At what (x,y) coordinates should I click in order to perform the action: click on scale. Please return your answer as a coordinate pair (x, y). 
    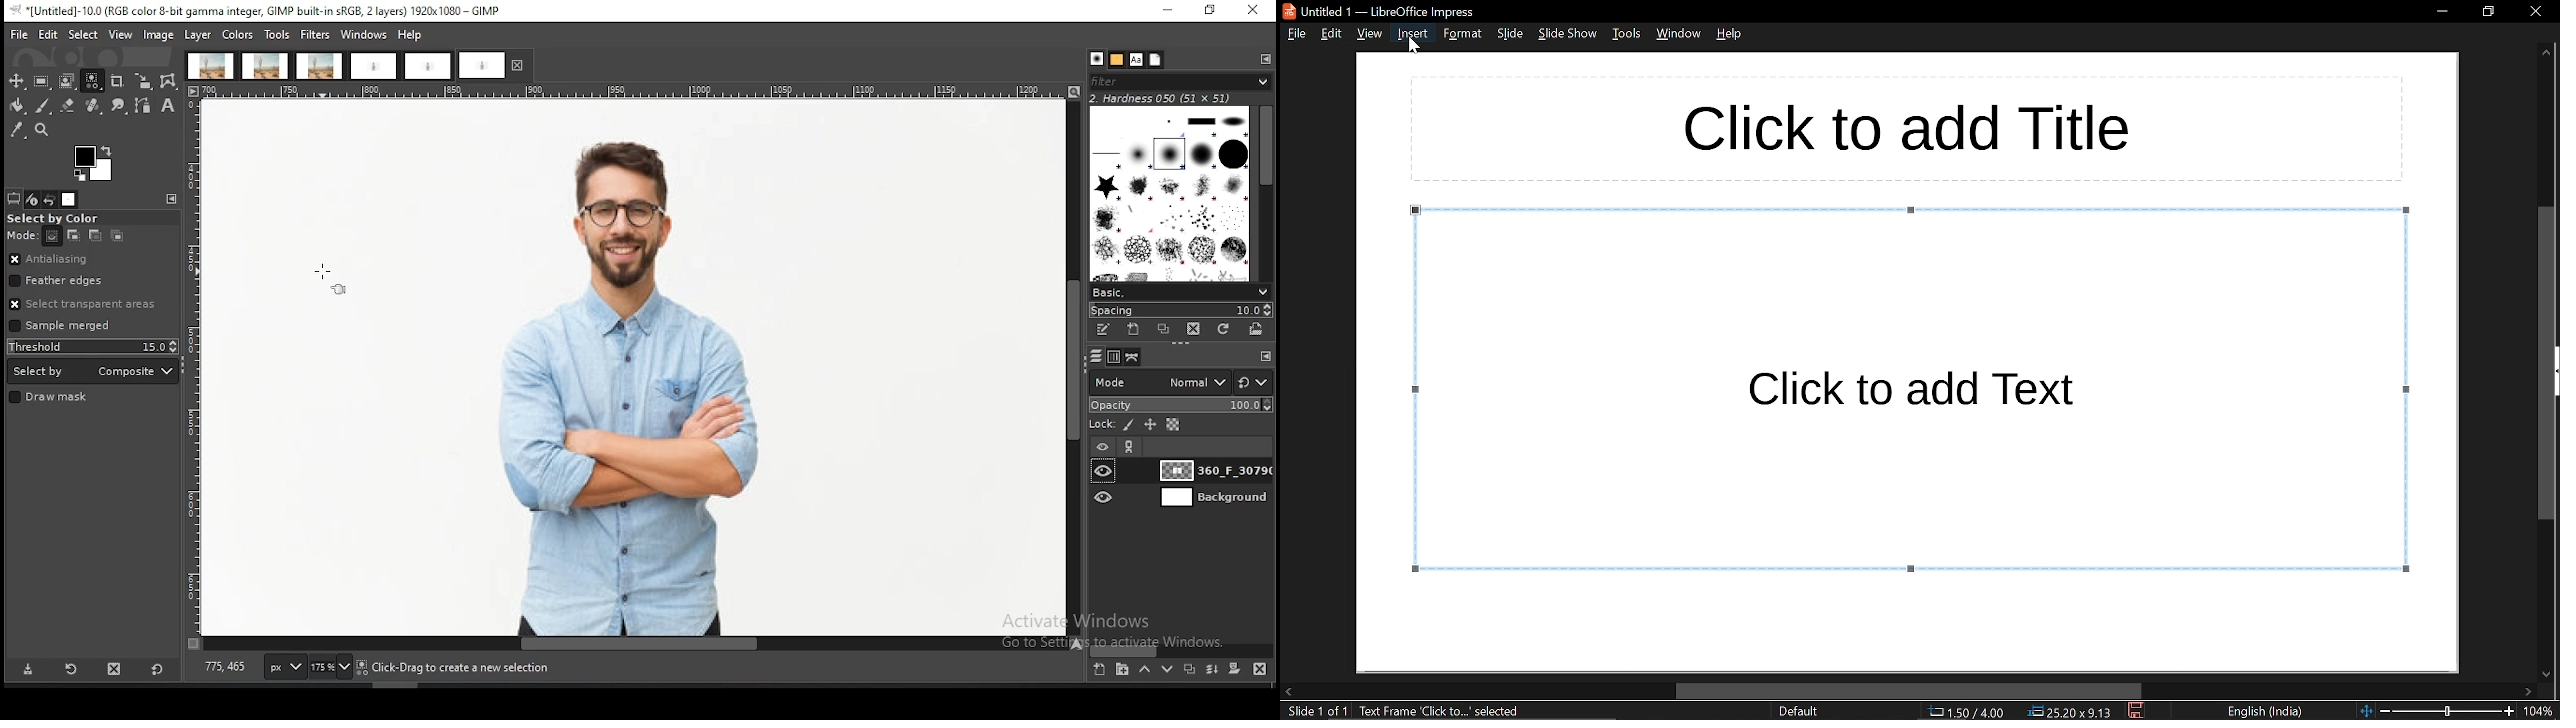
    Looking at the image, I should click on (194, 368).